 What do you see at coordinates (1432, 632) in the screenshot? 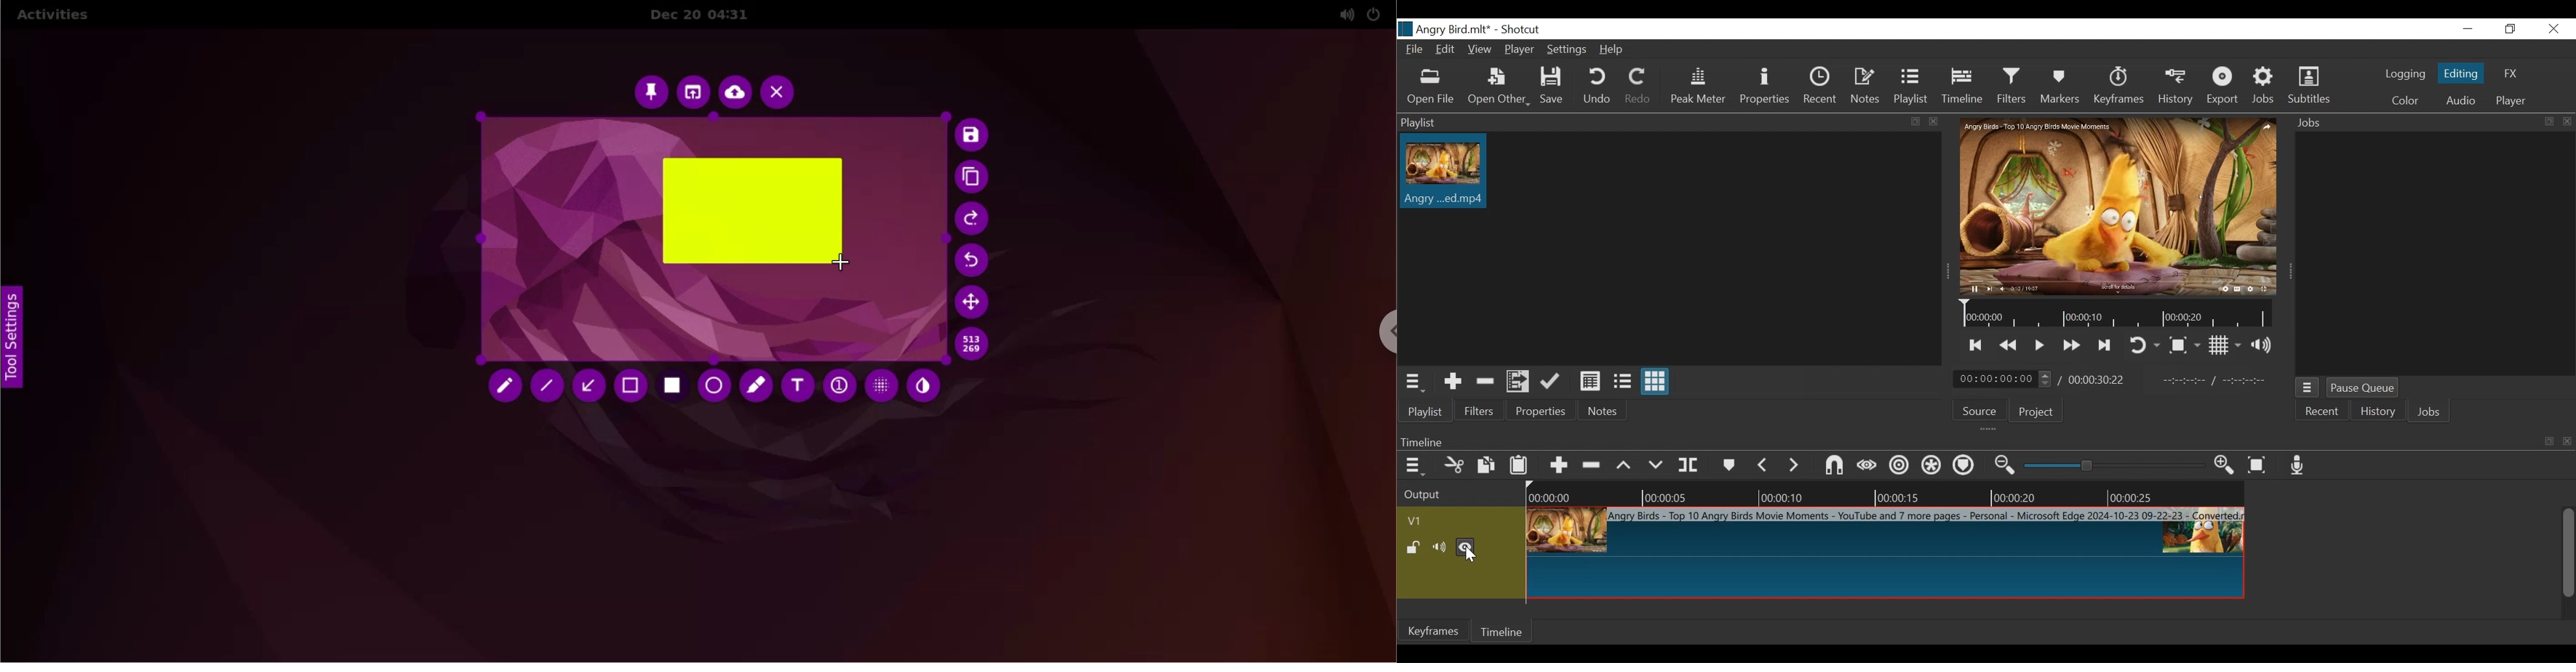
I see `Keyframe` at bounding box center [1432, 632].